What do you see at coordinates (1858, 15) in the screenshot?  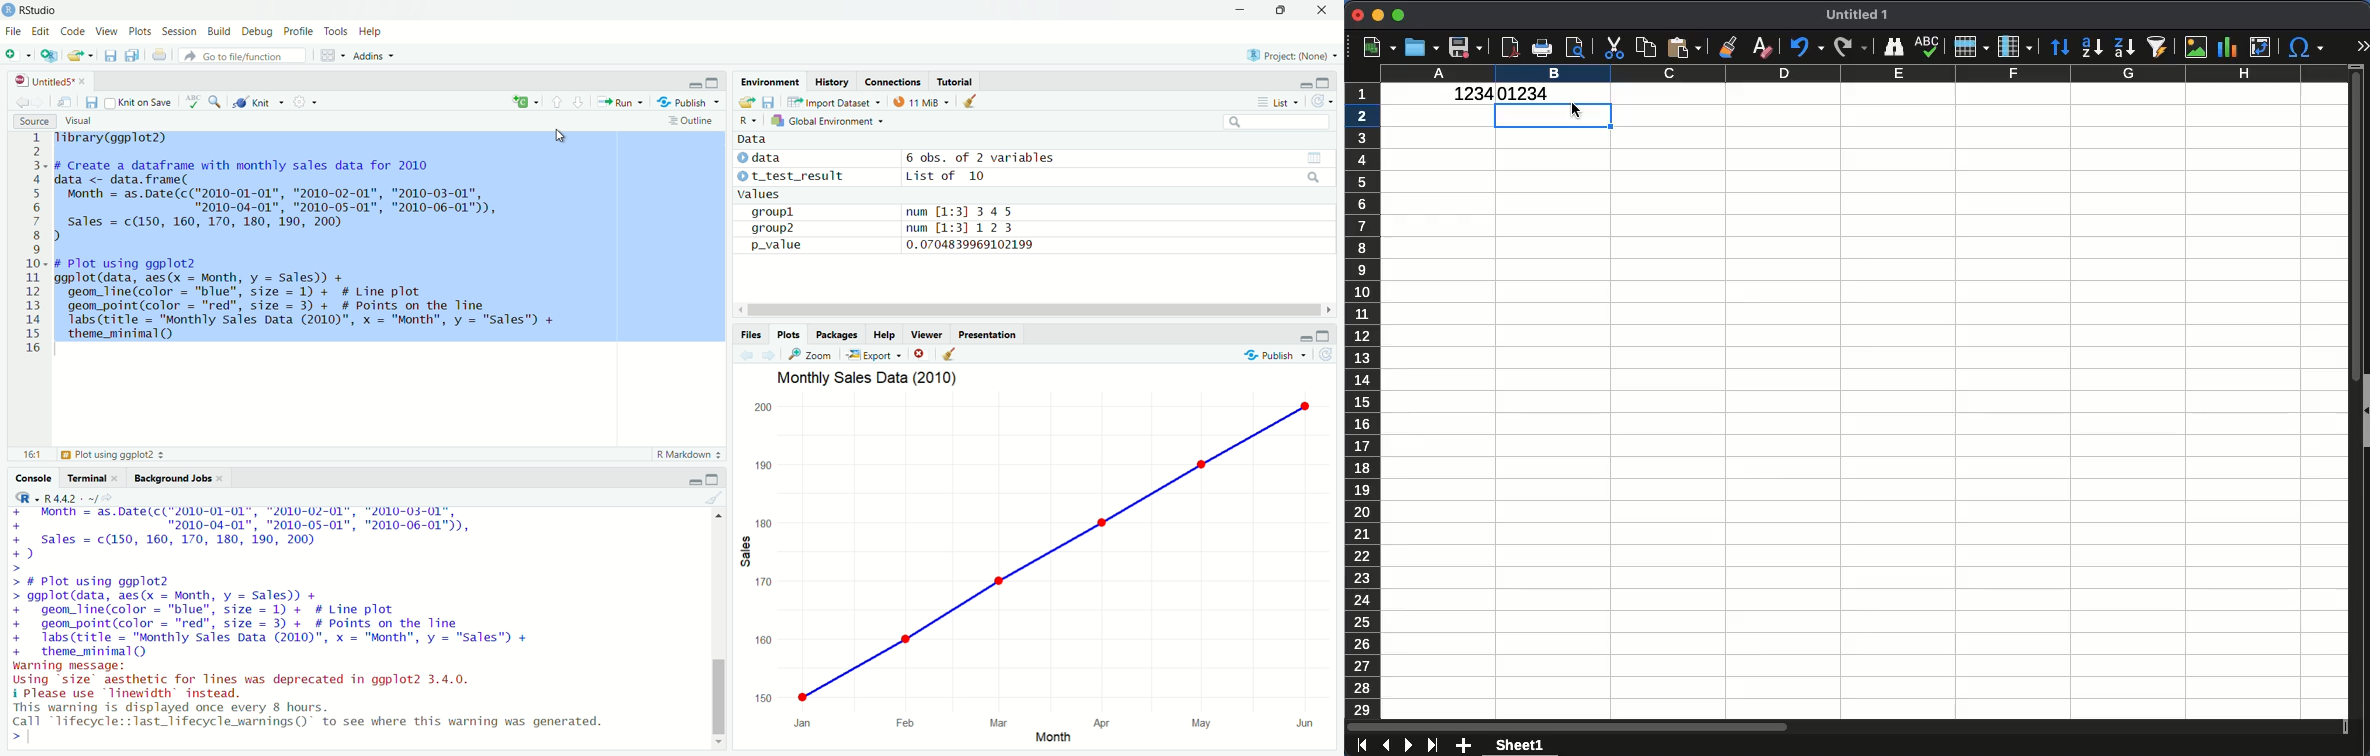 I see `Untitled 1` at bounding box center [1858, 15].